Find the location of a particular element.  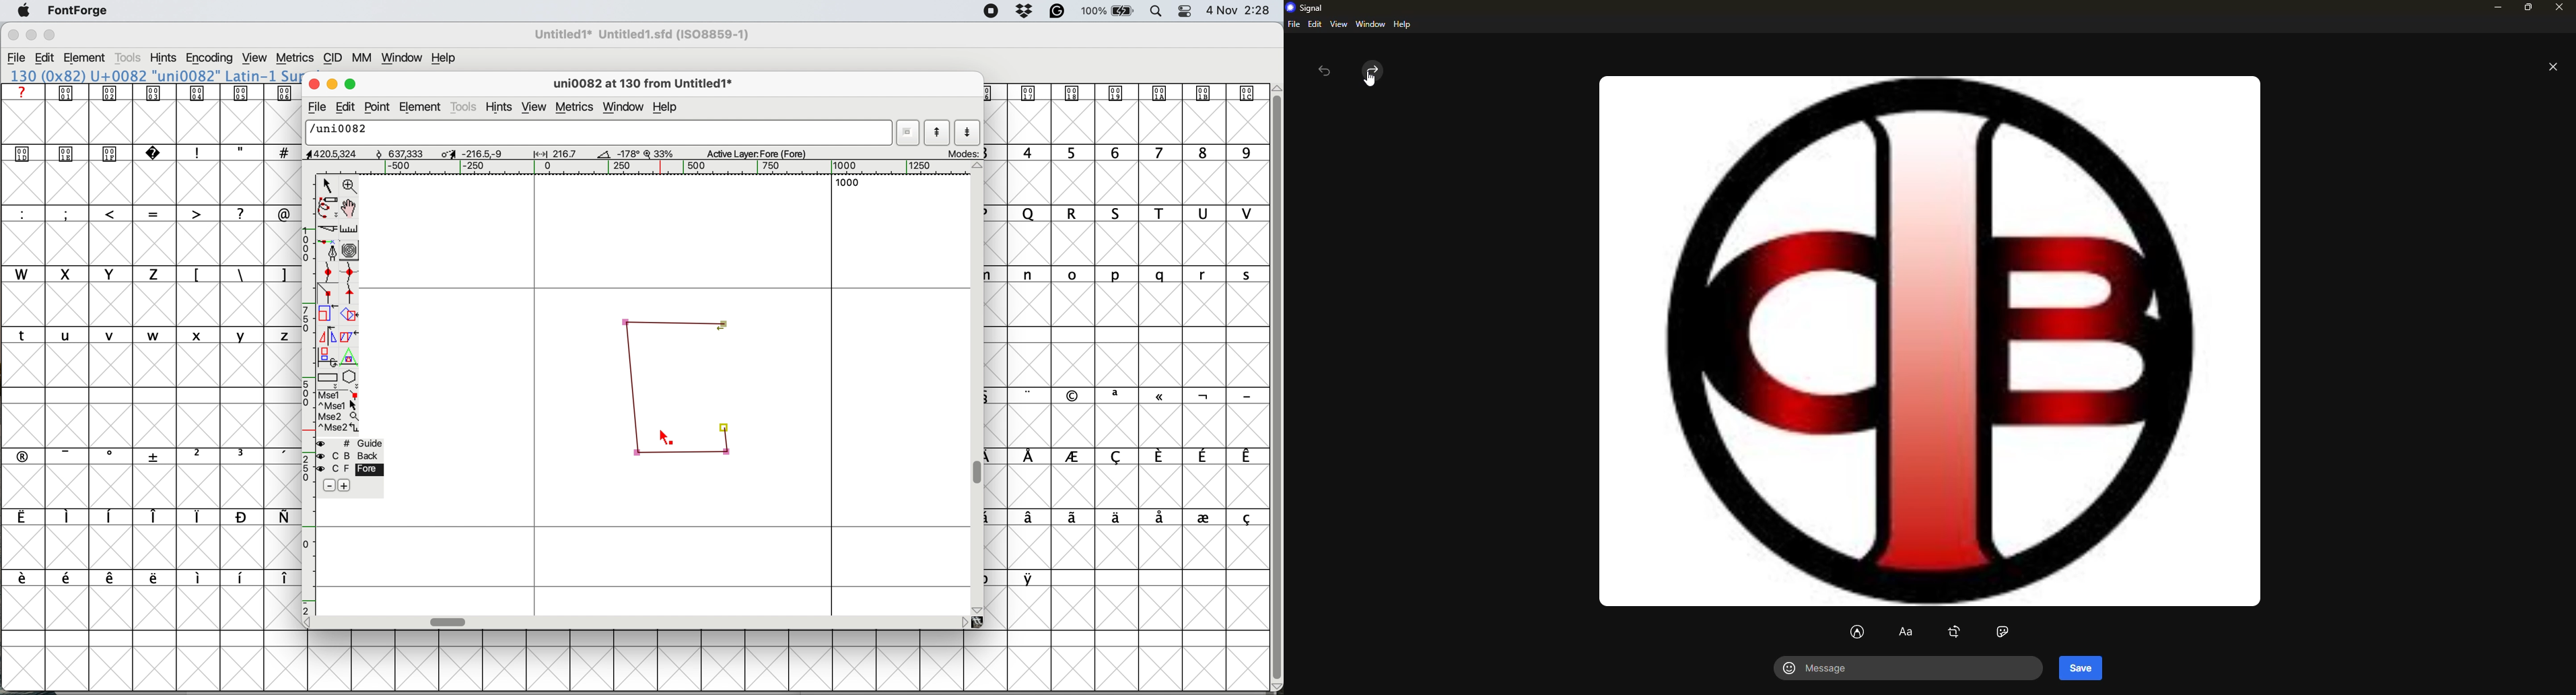

symbols is located at coordinates (147, 517).